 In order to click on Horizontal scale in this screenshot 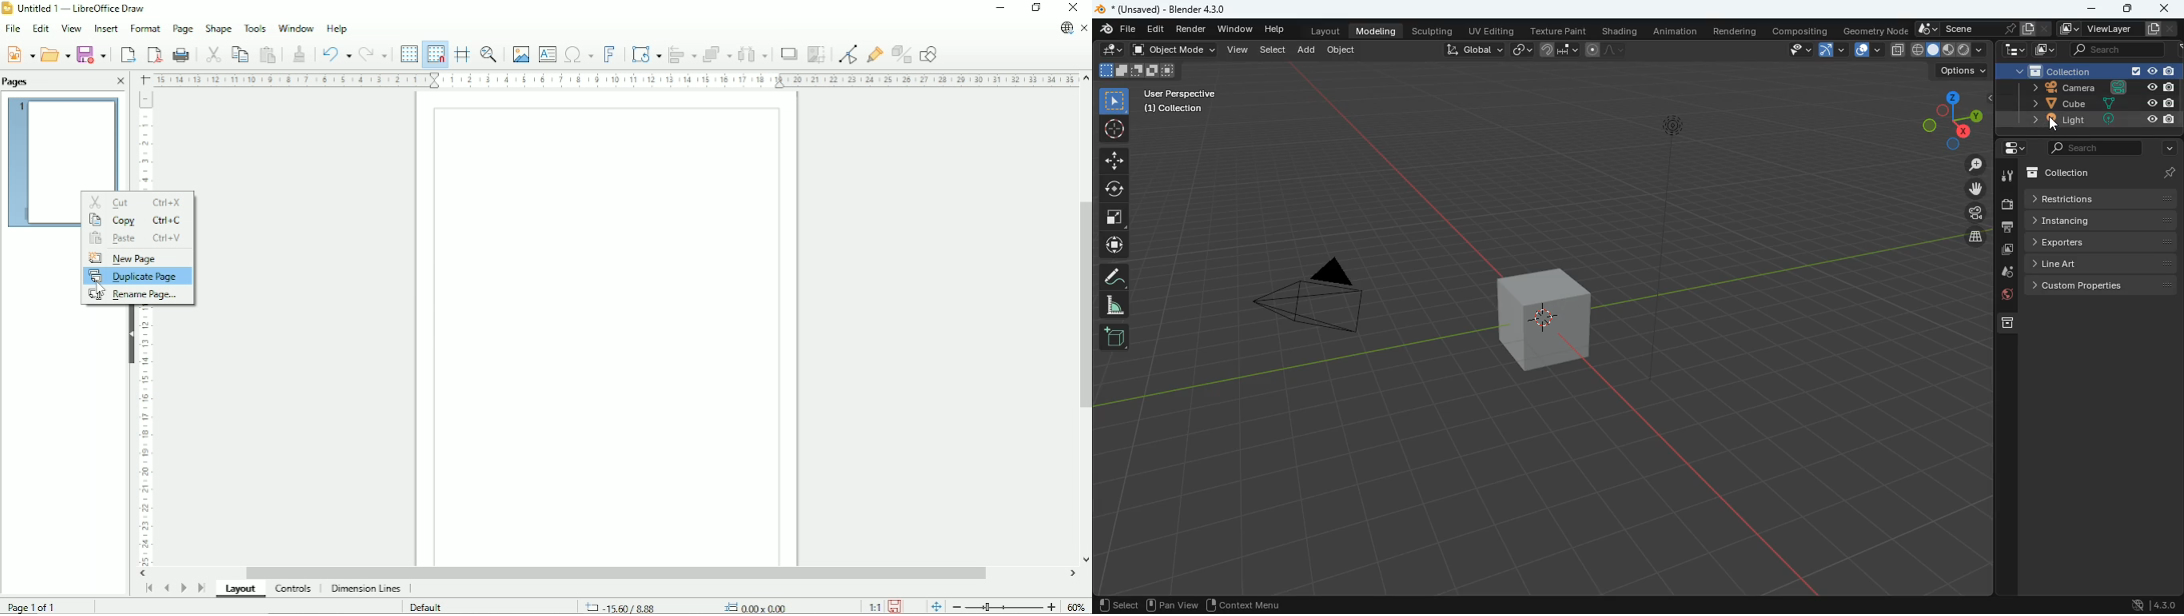, I will do `click(614, 79)`.